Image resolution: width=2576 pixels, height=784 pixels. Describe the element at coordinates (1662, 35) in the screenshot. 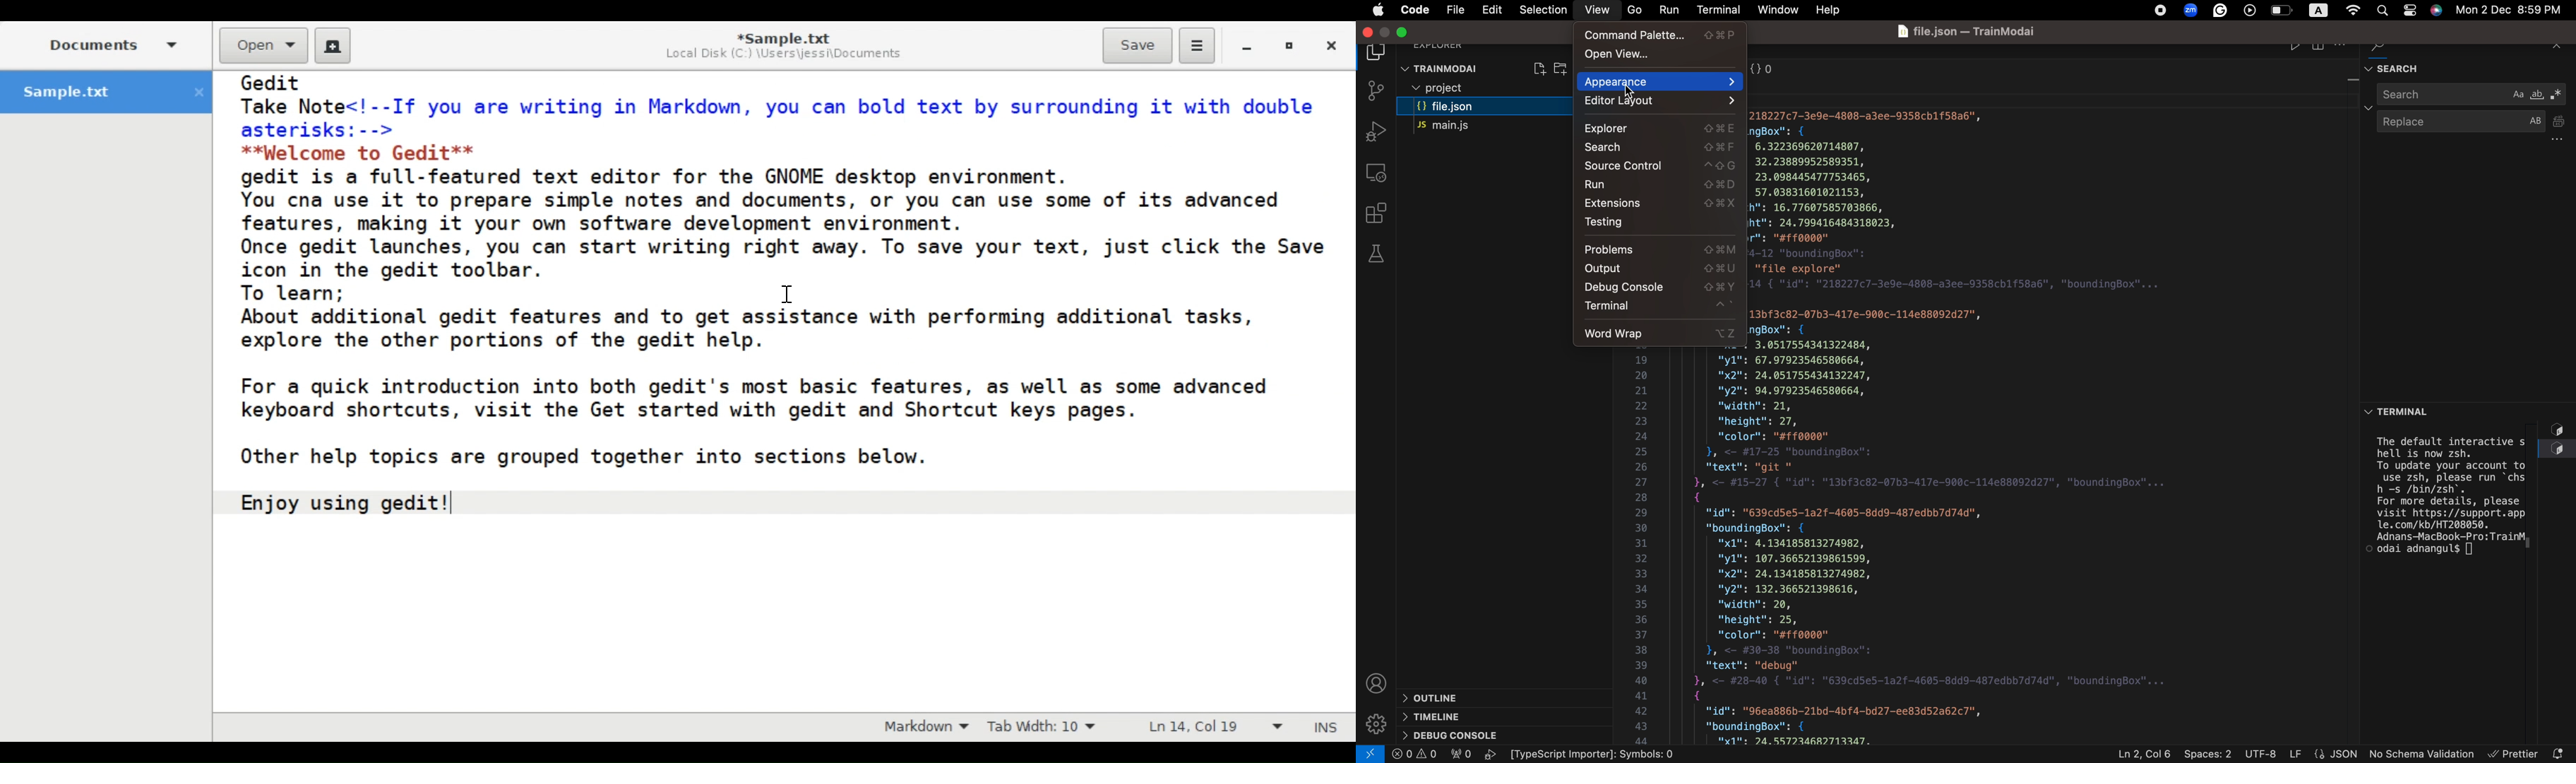

I see `command palettte` at that location.